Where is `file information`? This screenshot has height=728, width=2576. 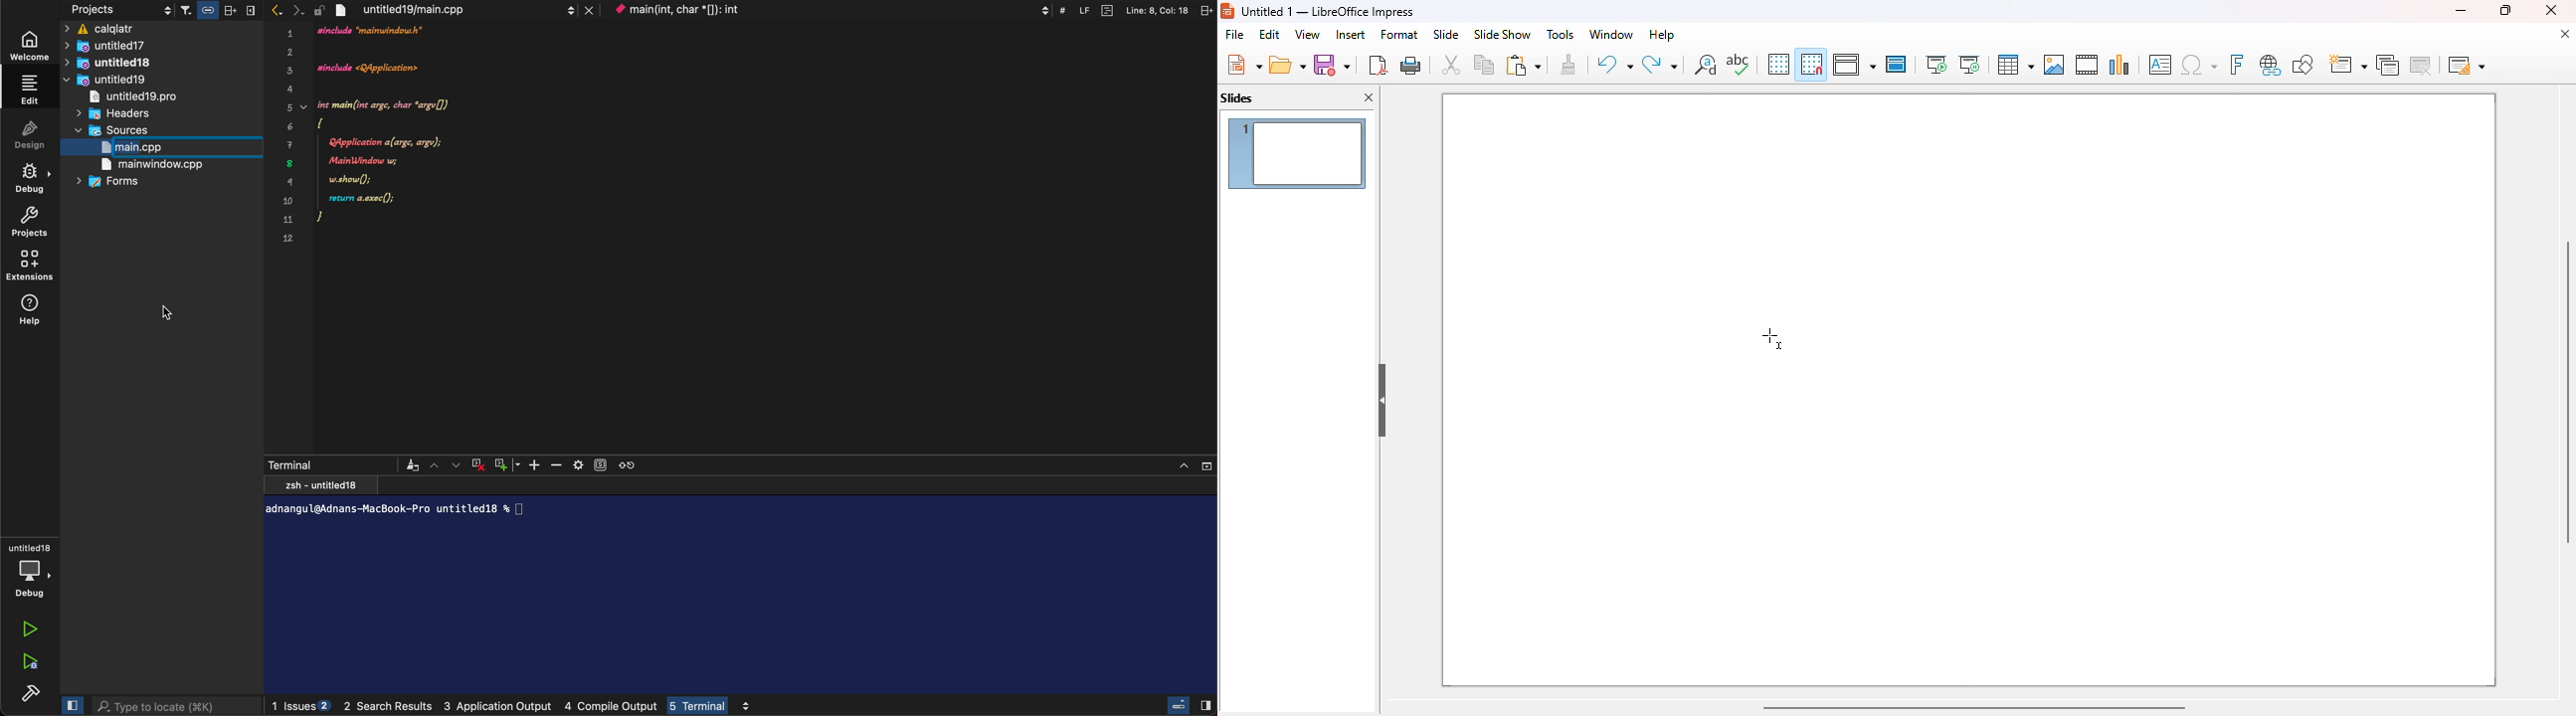 file information is located at coordinates (1123, 9).